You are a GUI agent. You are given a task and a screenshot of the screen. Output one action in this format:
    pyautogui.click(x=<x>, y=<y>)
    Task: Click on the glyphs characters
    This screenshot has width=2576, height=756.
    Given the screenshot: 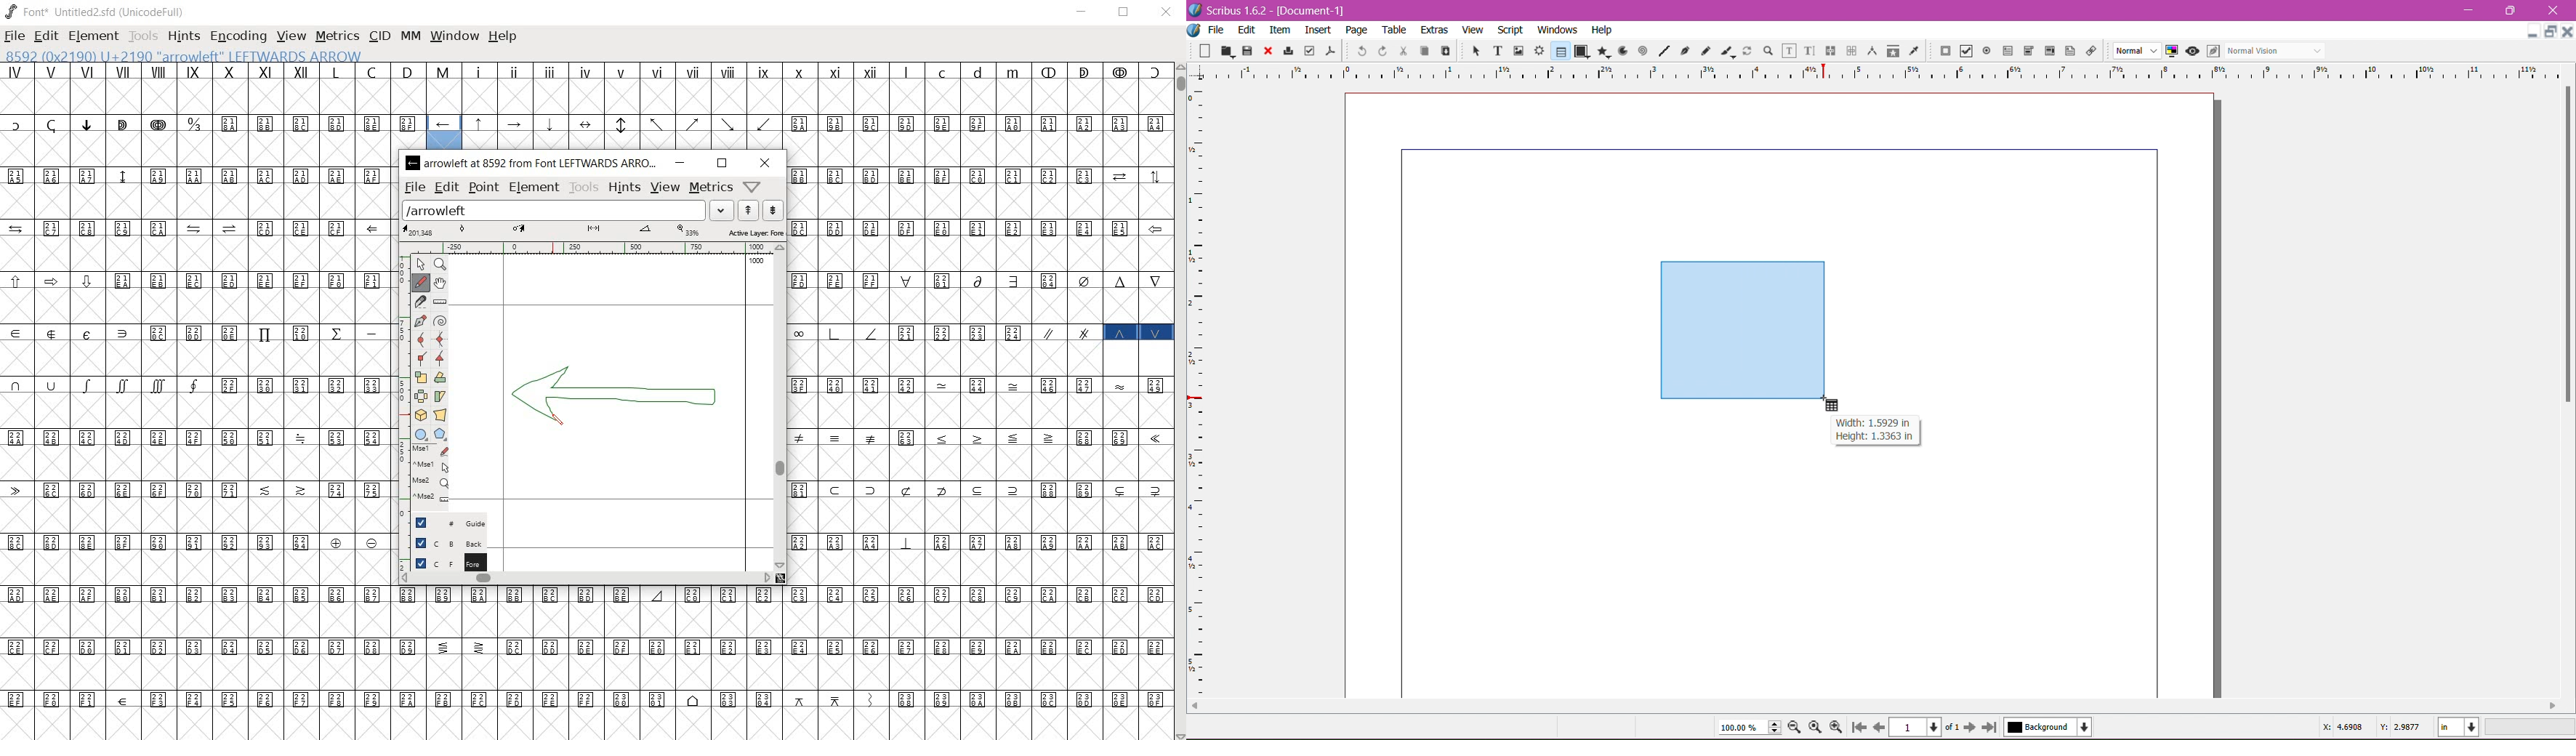 What is the action you would take?
    pyautogui.click(x=979, y=398)
    